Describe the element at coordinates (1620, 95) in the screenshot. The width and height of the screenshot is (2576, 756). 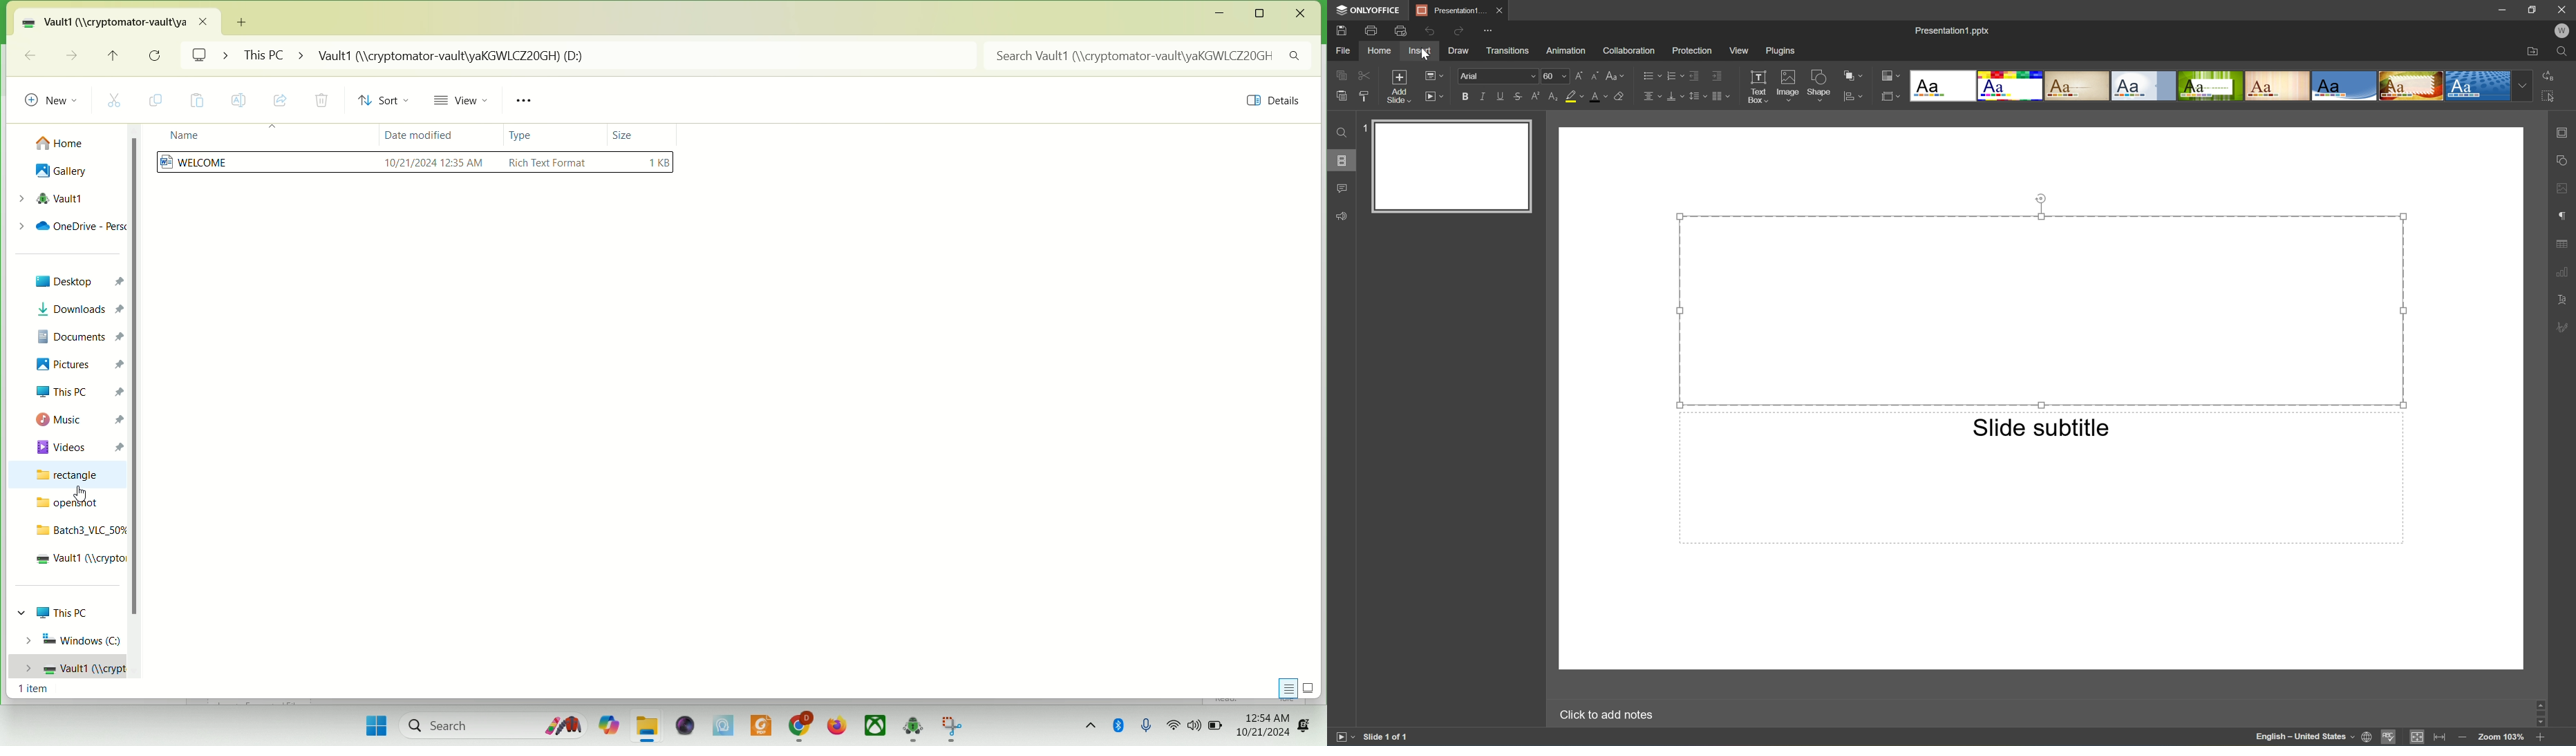
I see `Clear style` at that location.